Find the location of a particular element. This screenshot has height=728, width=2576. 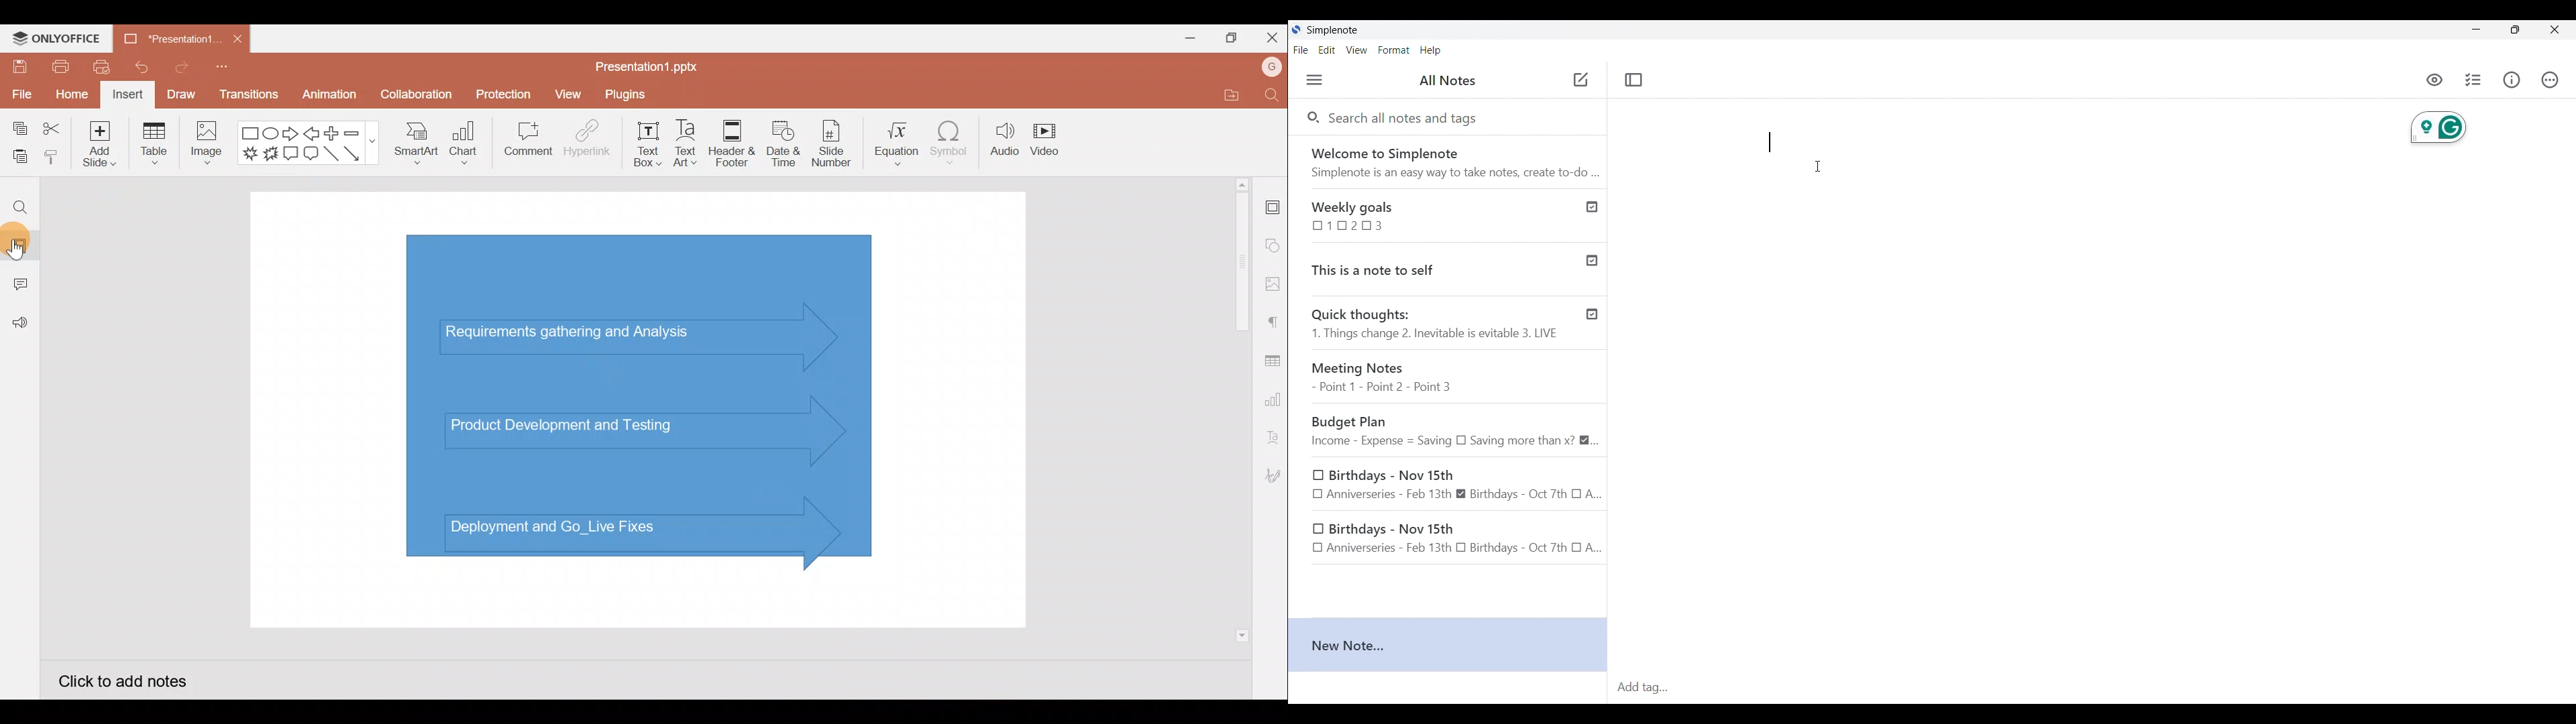

Software logo is located at coordinates (1296, 29).